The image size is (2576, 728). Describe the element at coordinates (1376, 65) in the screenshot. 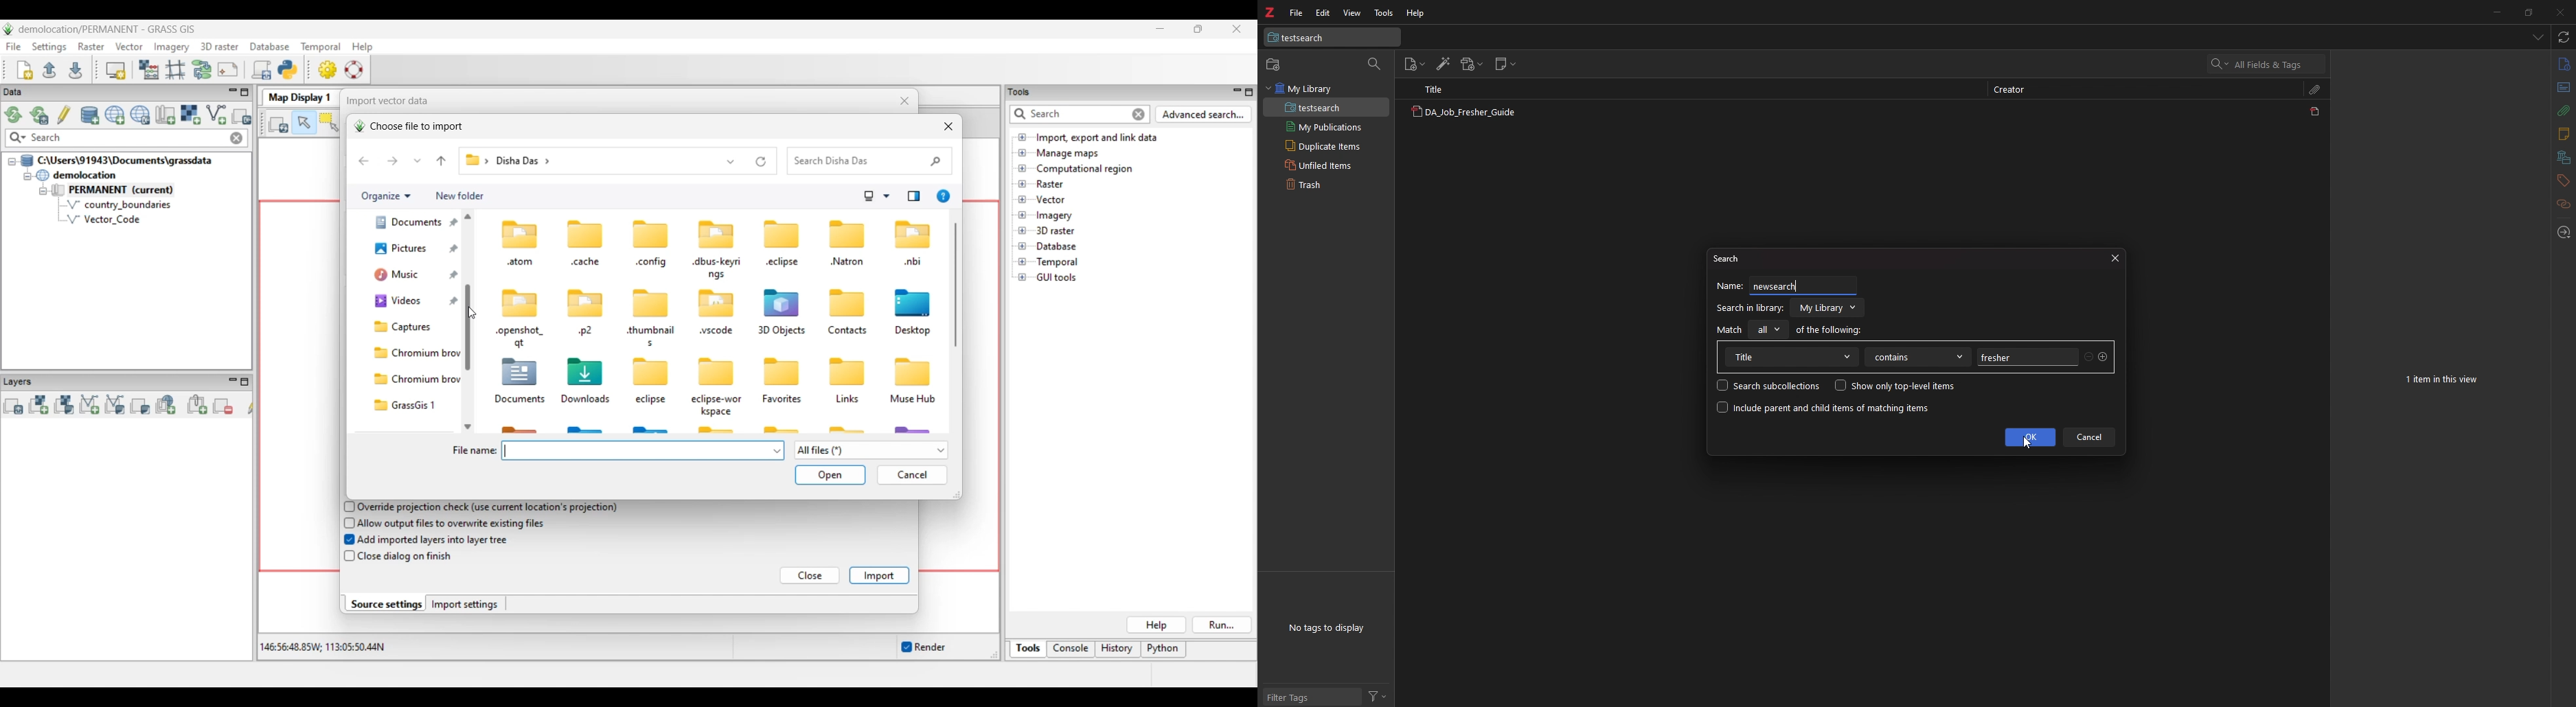

I see `filter items` at that location.